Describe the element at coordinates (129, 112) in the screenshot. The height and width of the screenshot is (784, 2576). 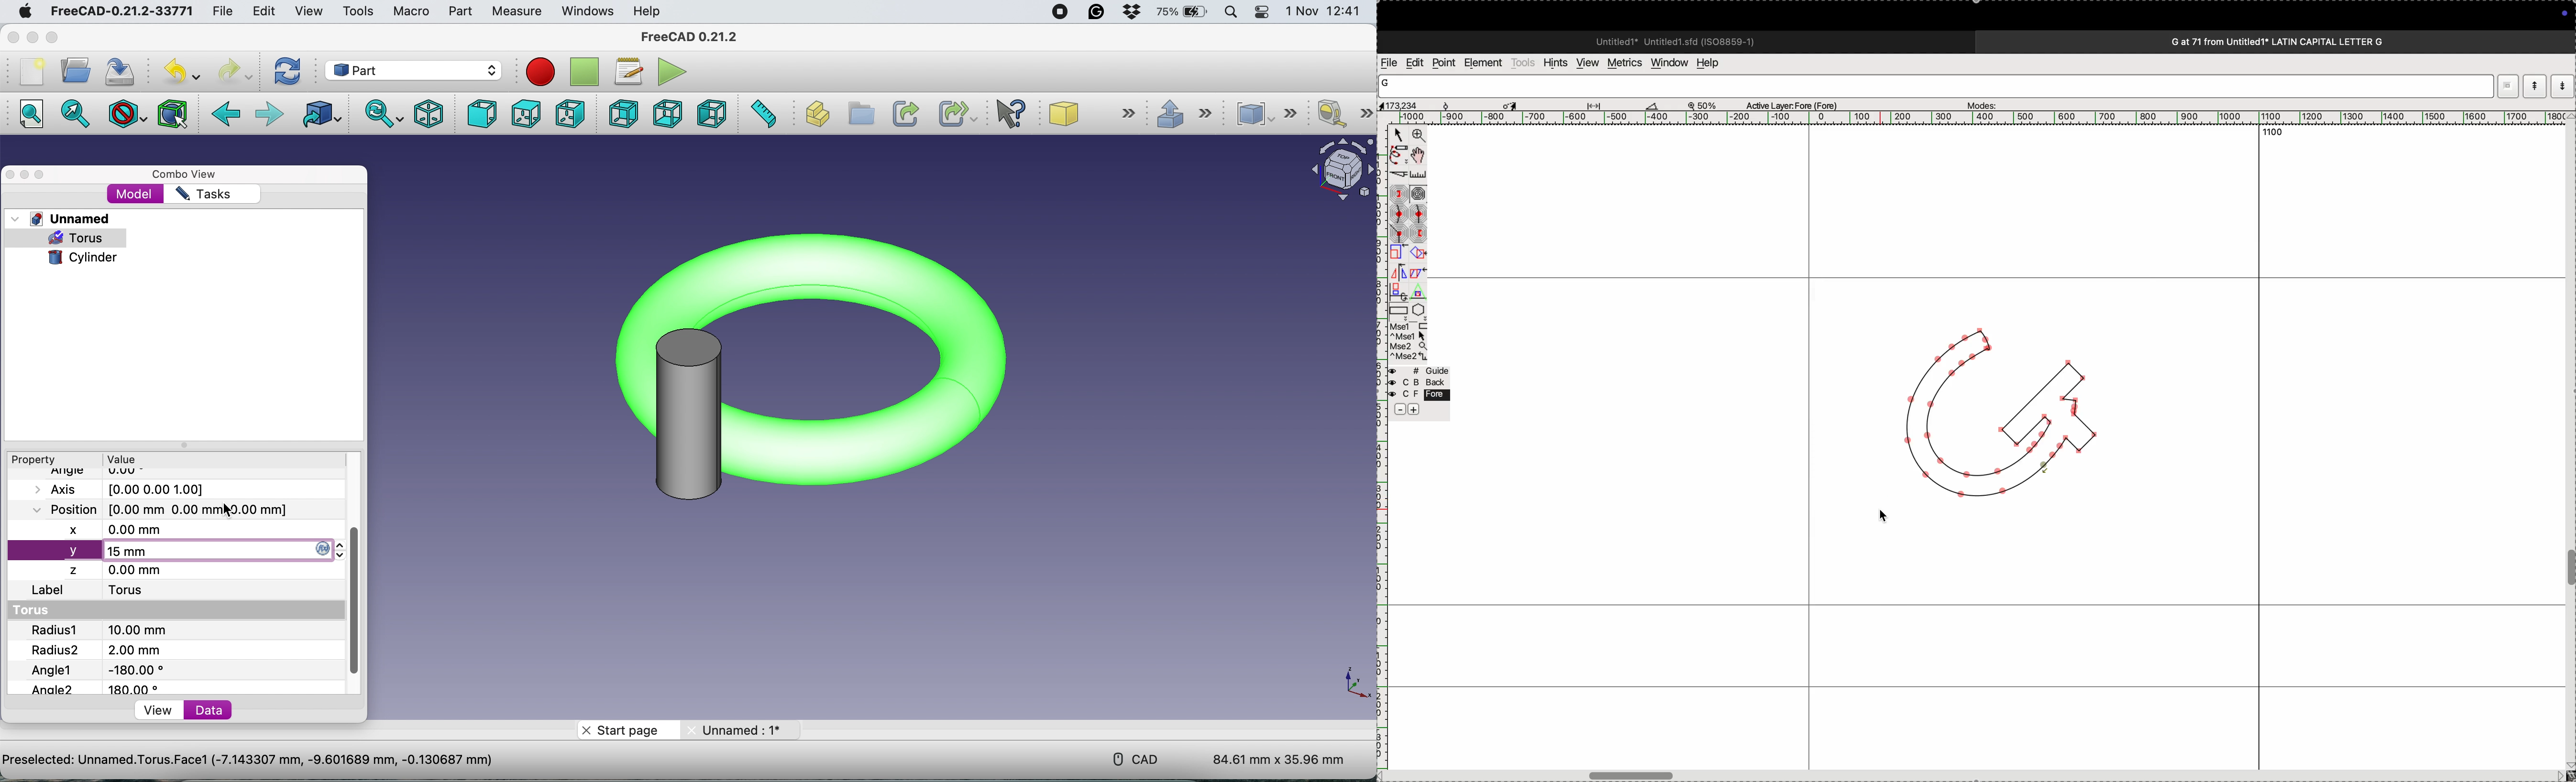
I see `draw style` at that location.